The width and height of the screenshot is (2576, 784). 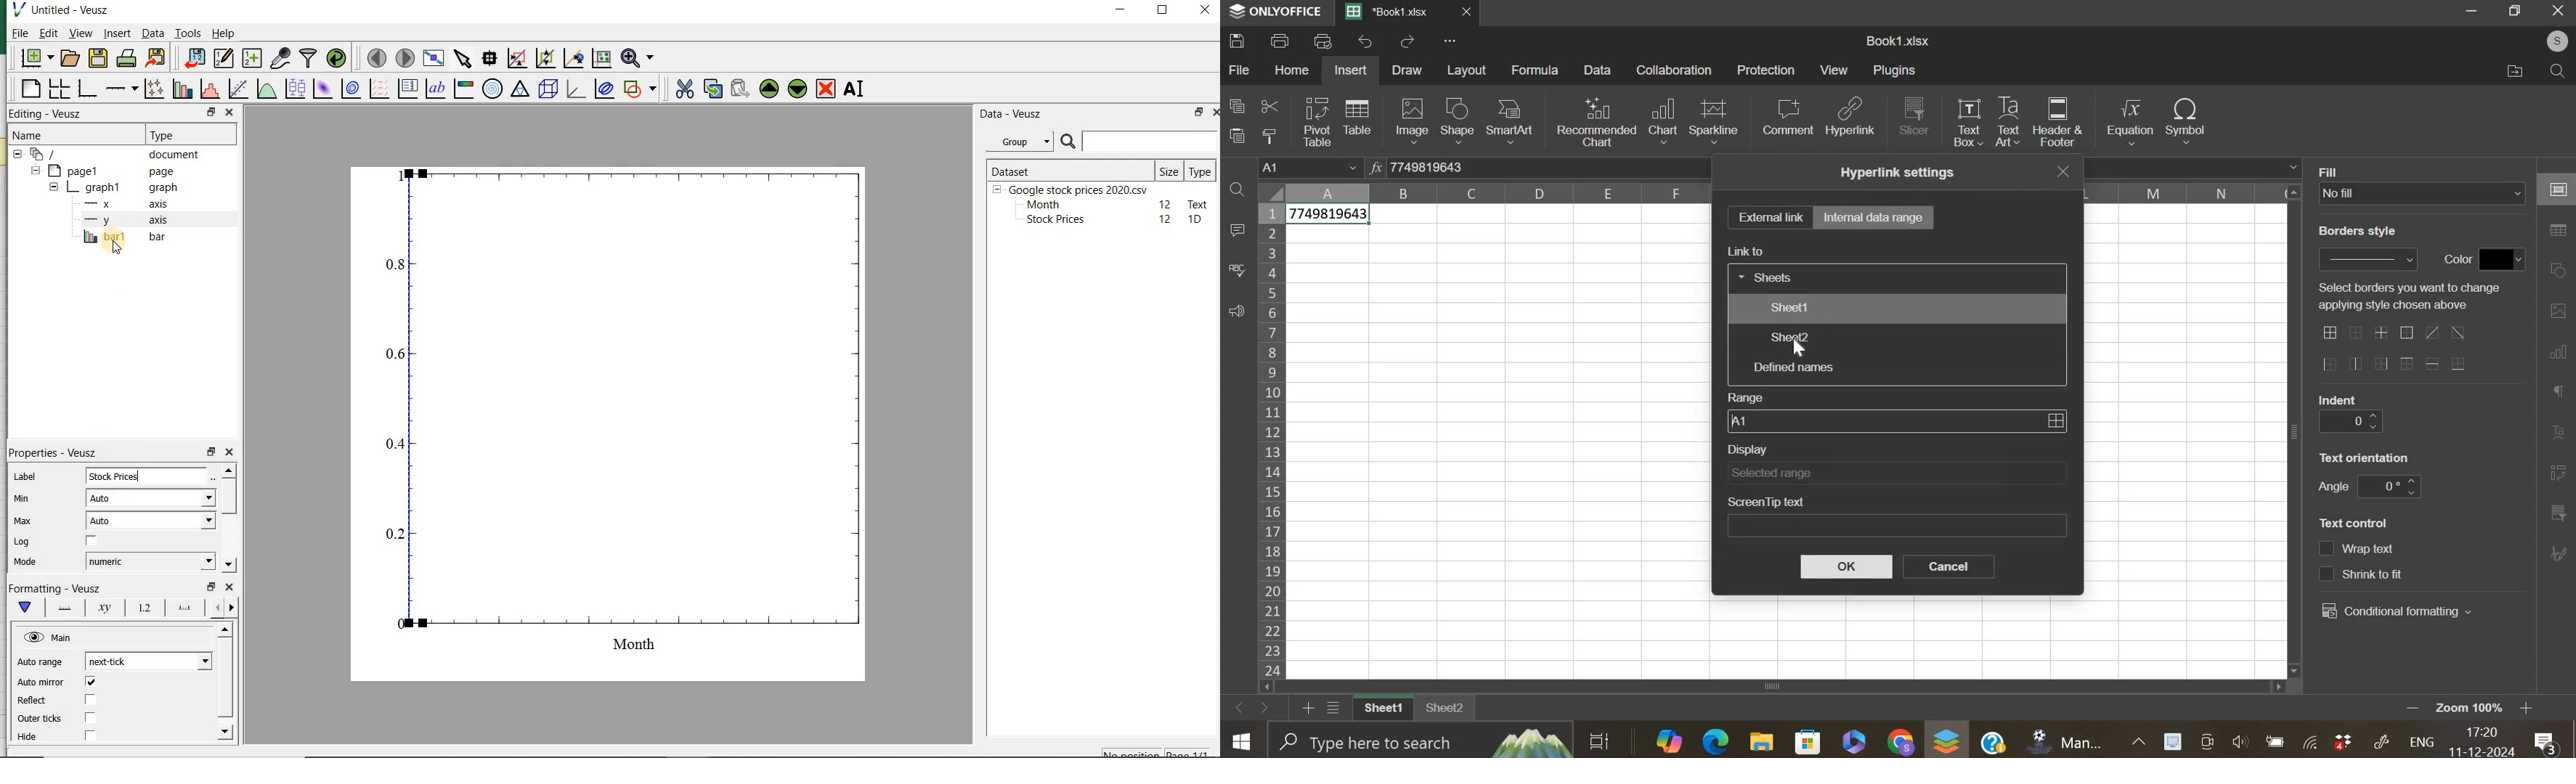 What do you see at coordinates (1236, 192) in the screenshot?
I see `find` at bounding box center [1236, 192].